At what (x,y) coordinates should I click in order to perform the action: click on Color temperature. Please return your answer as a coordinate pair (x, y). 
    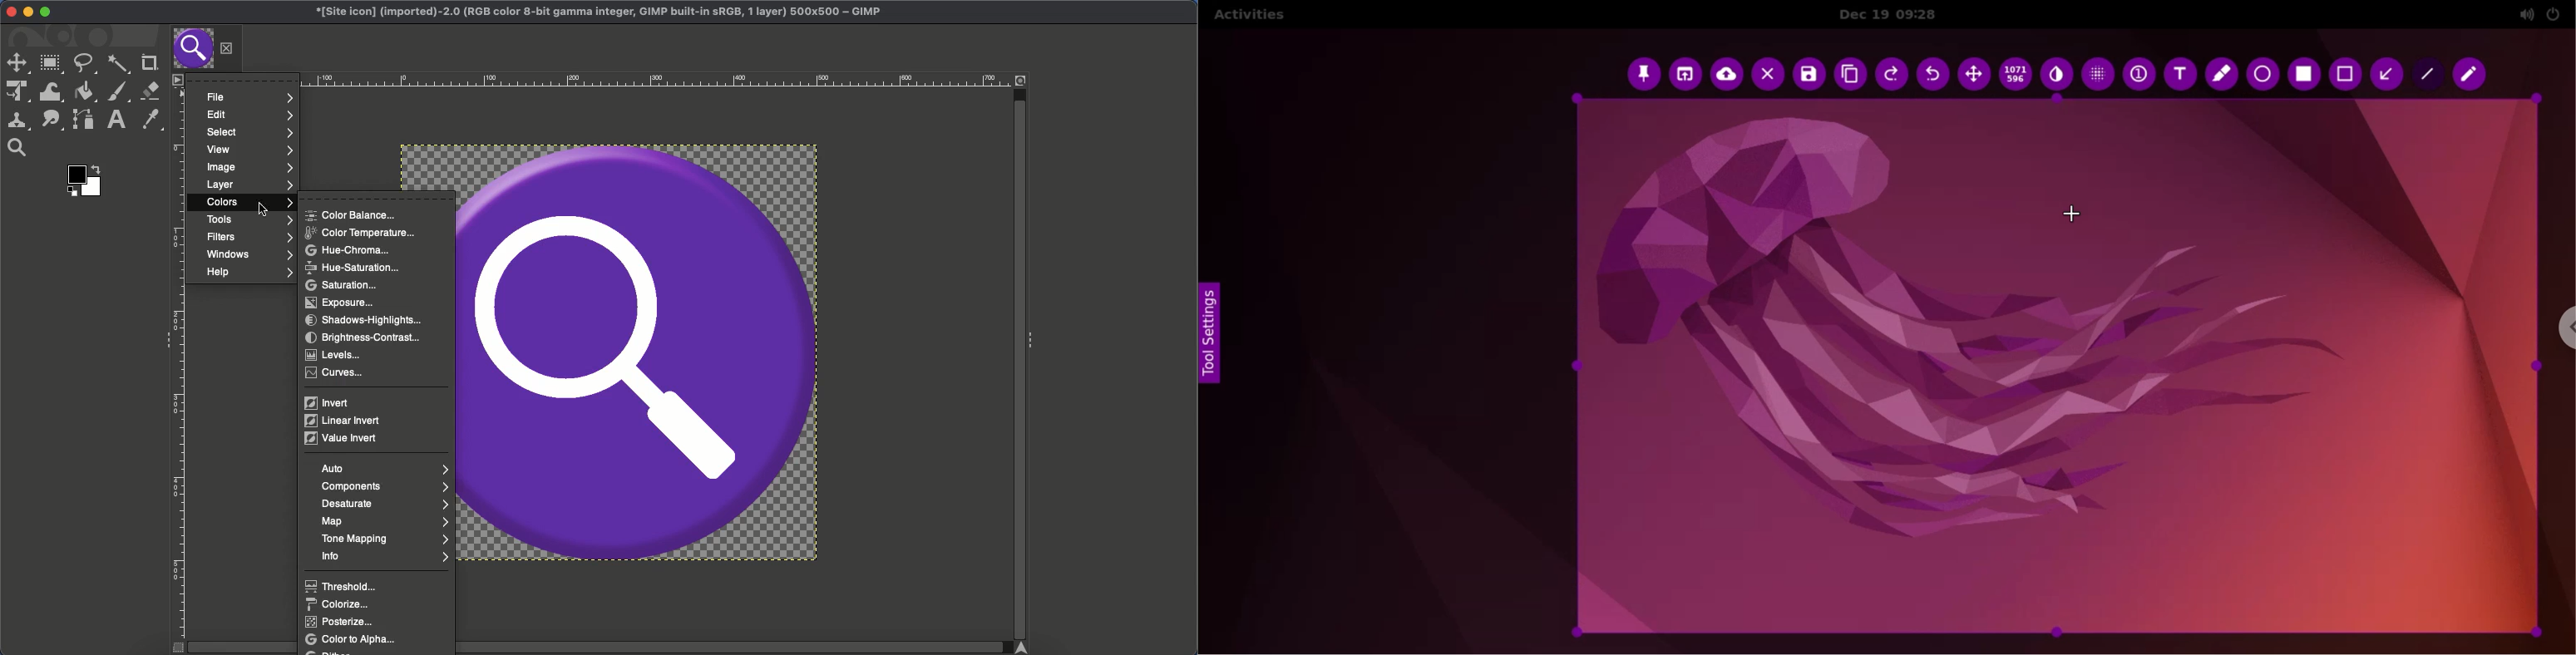
    Looking at the image, I should click on (363, 234).